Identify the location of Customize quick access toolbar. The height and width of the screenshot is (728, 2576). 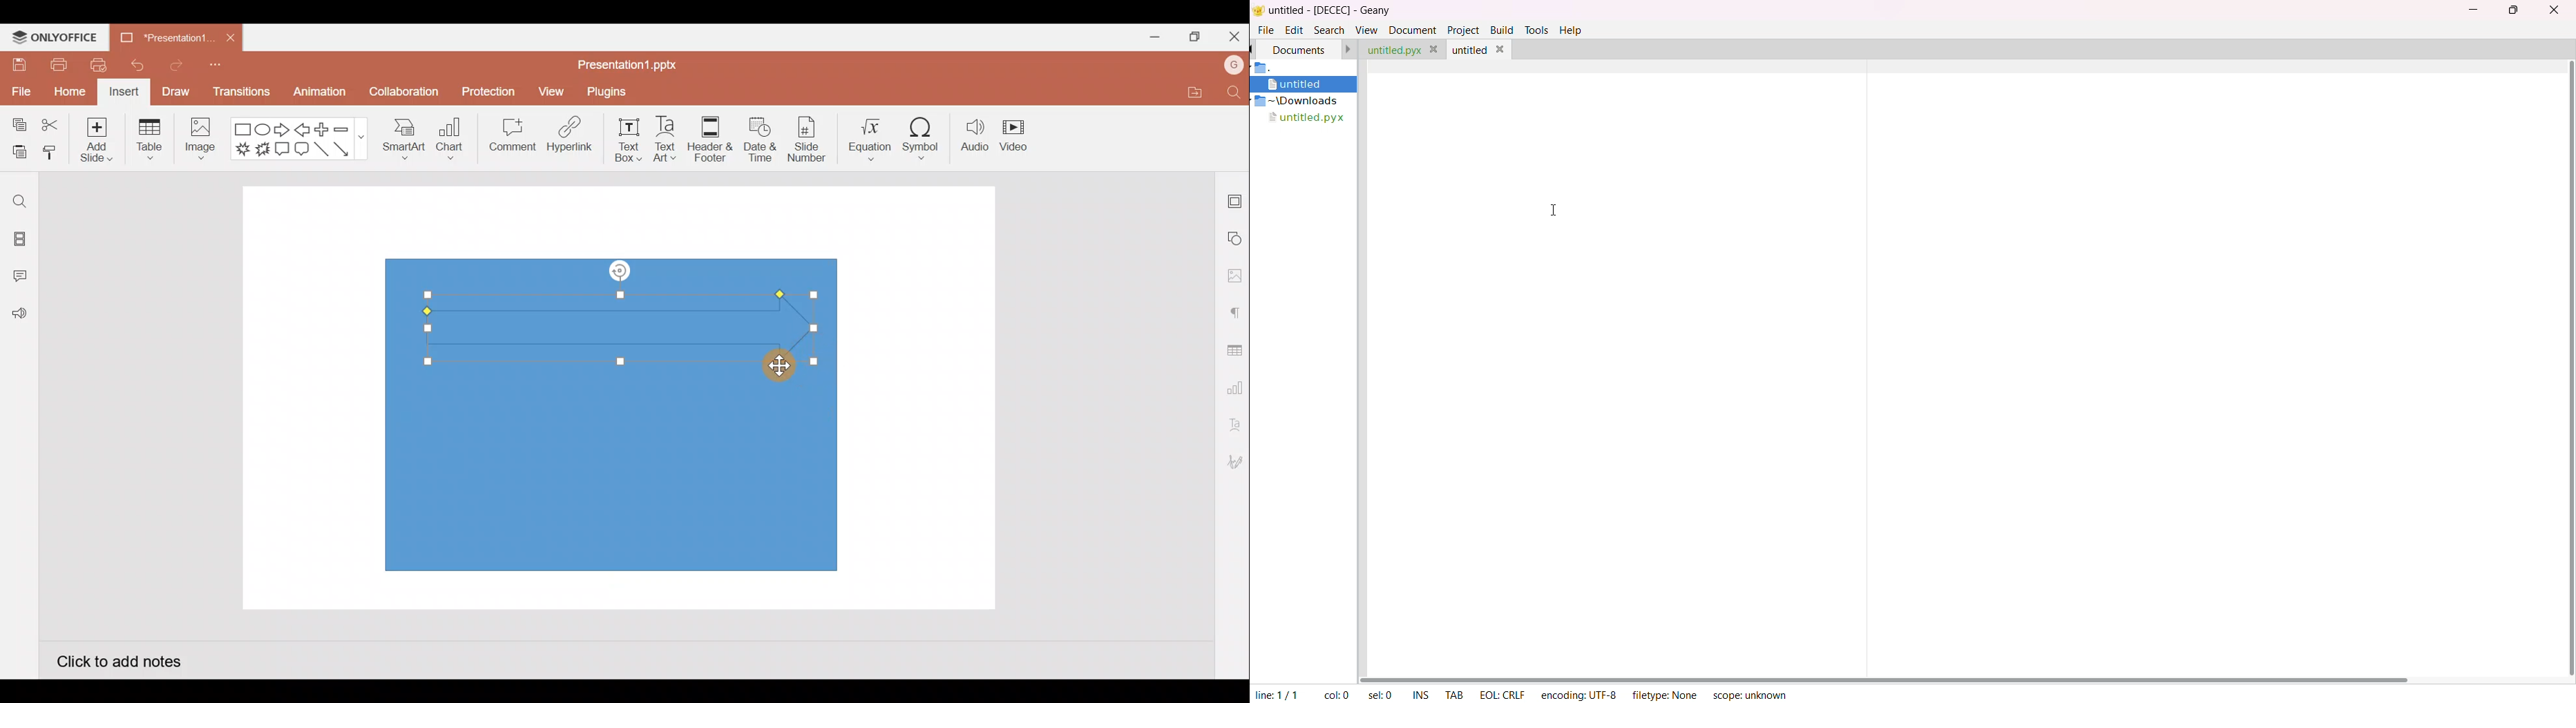
(219, 69).